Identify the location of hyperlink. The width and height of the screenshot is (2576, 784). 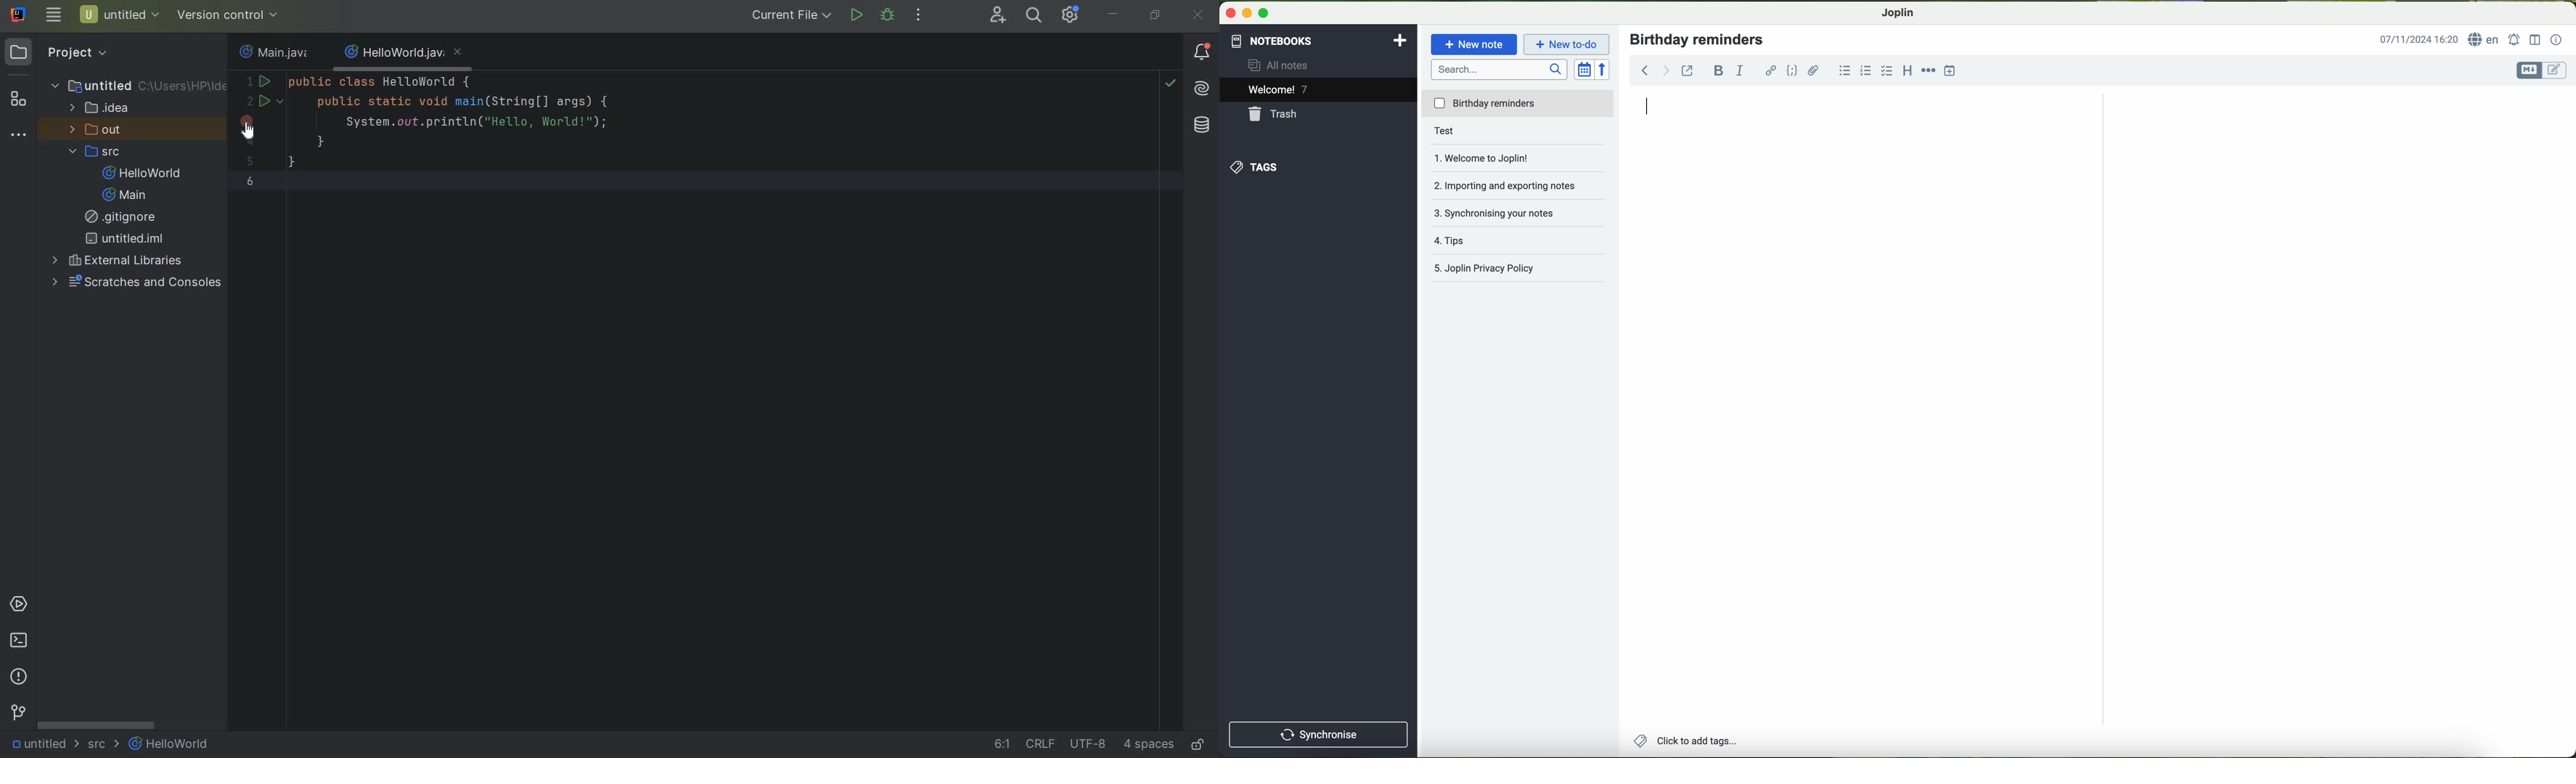
(1768, 71).